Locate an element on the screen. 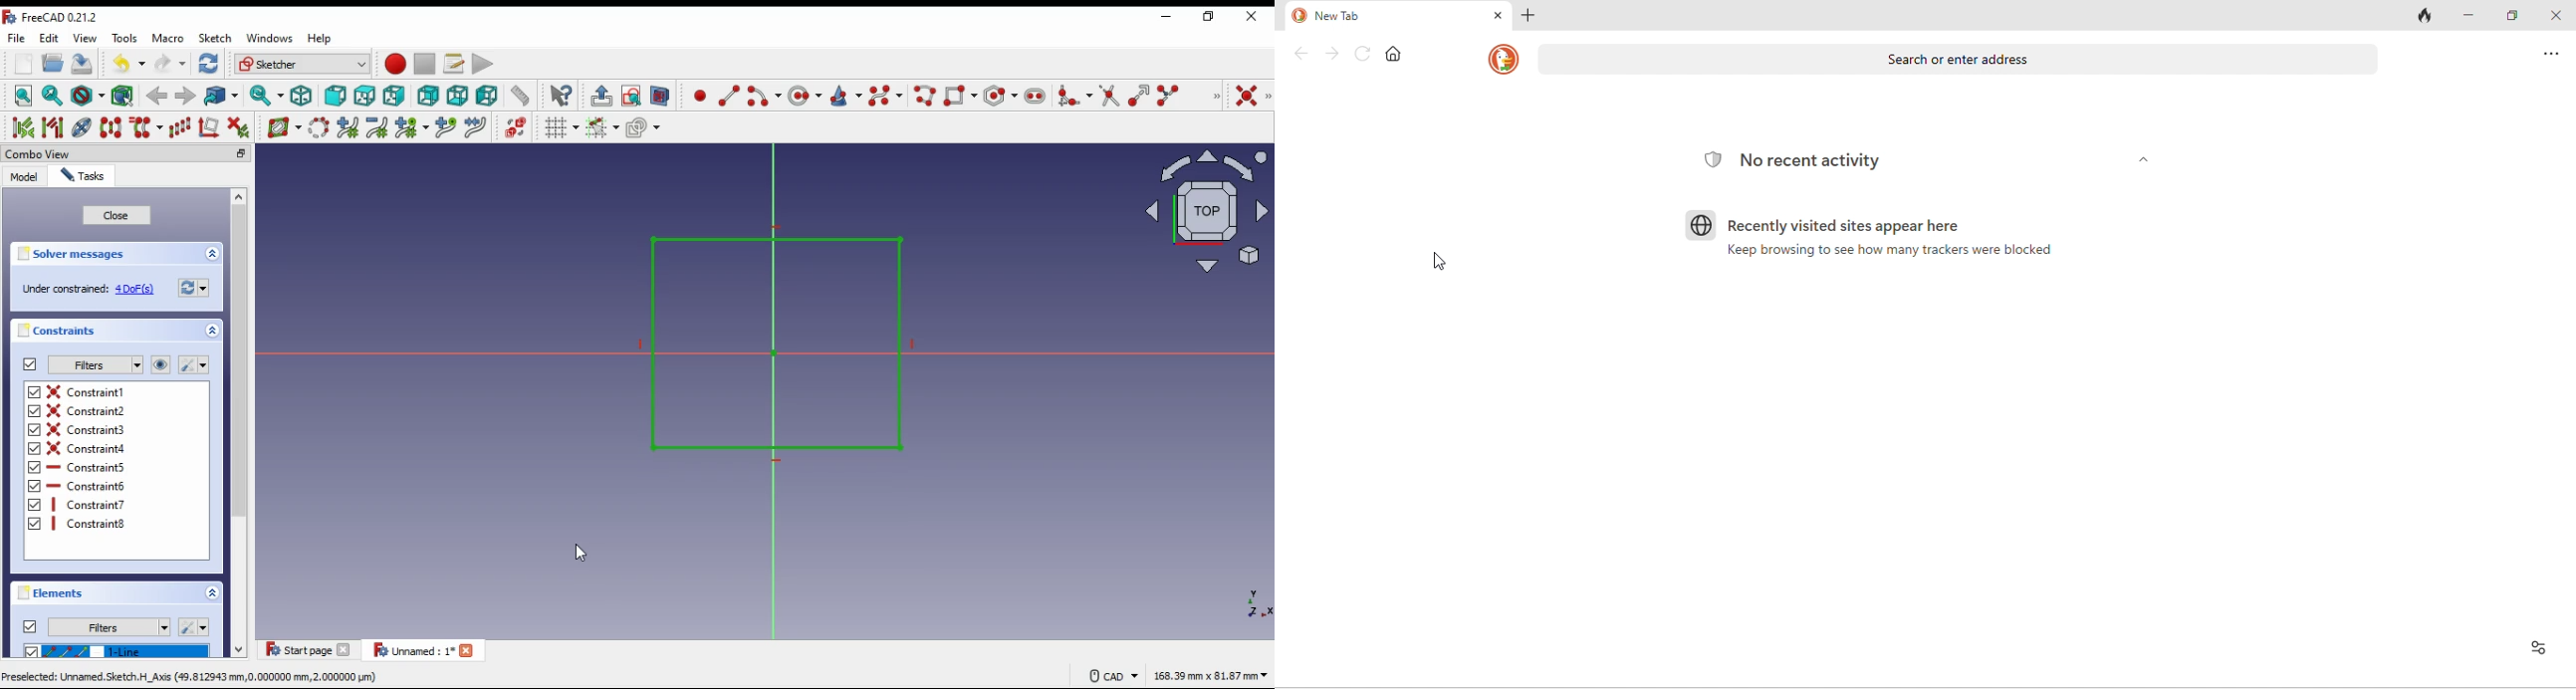  solver messages is located at coordinates (77, 254).